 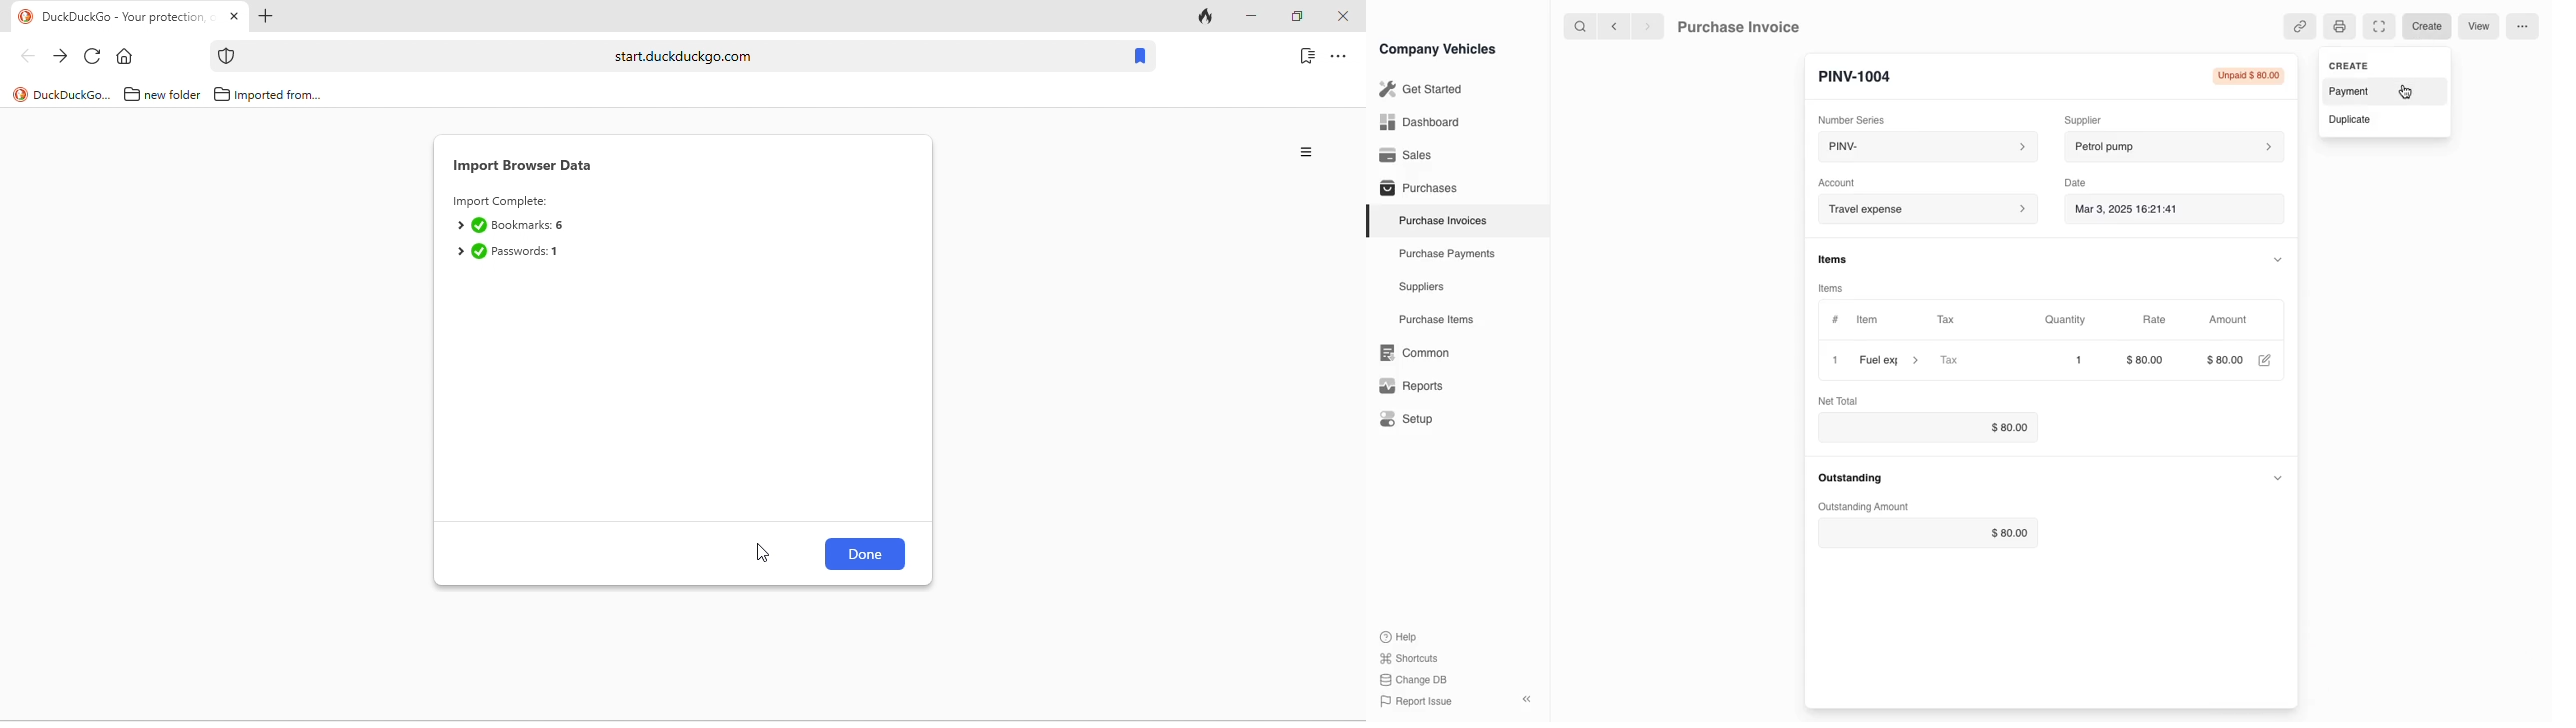 What do you see at coordinates (1296, 17) in the screenshot?
I see `maximize` at bounding box center [1296, 17].